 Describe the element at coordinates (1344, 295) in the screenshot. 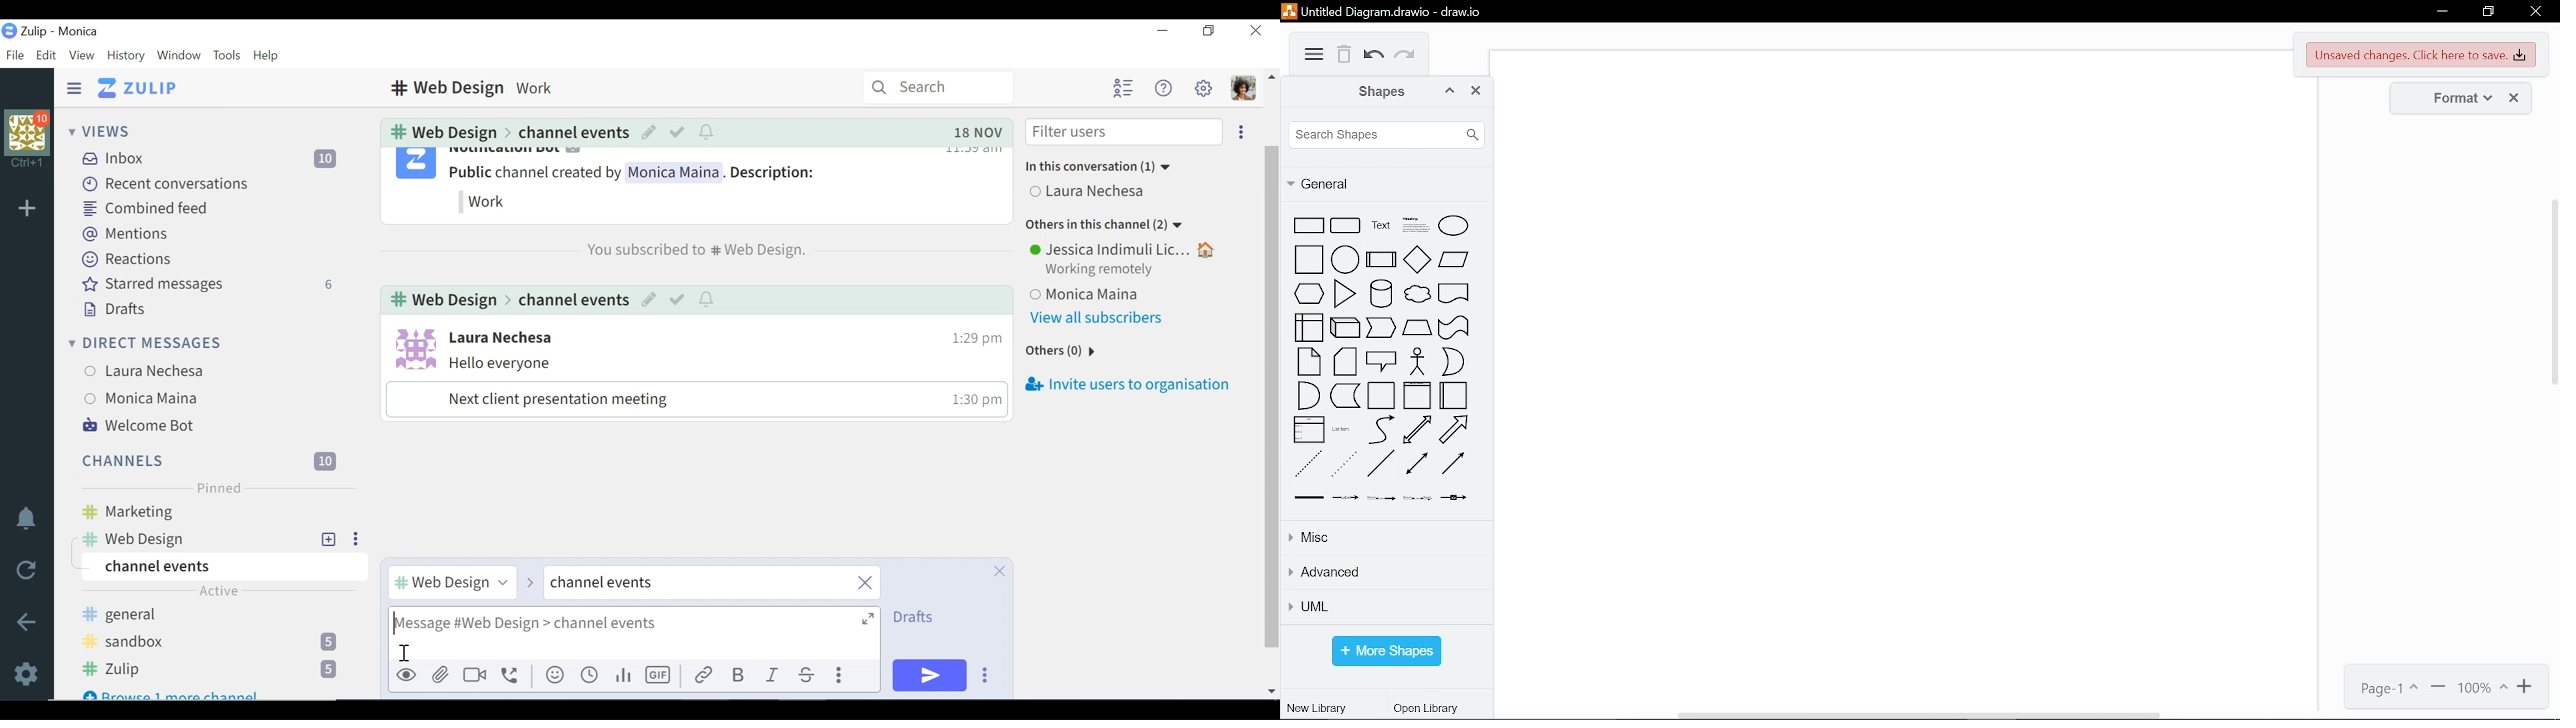

I see `triangle` at that location.